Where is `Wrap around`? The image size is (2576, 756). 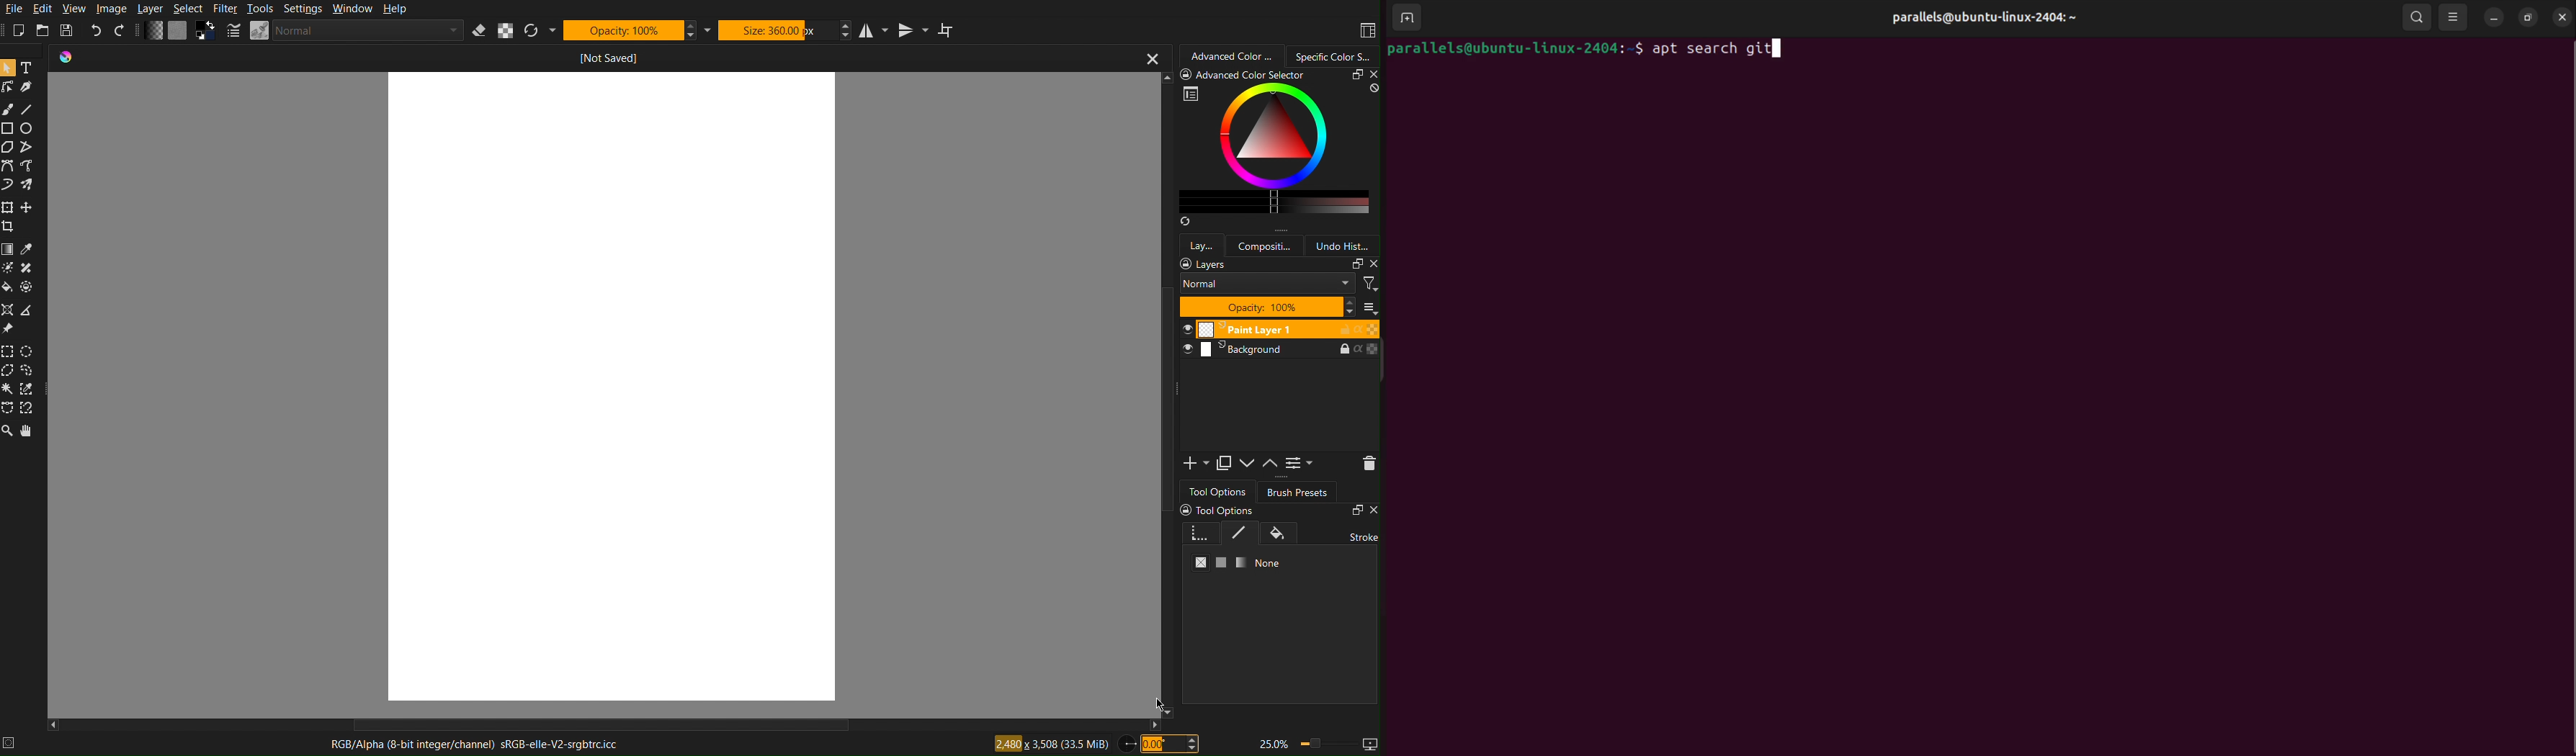 Wrap around is located at coordinates (949, 30).